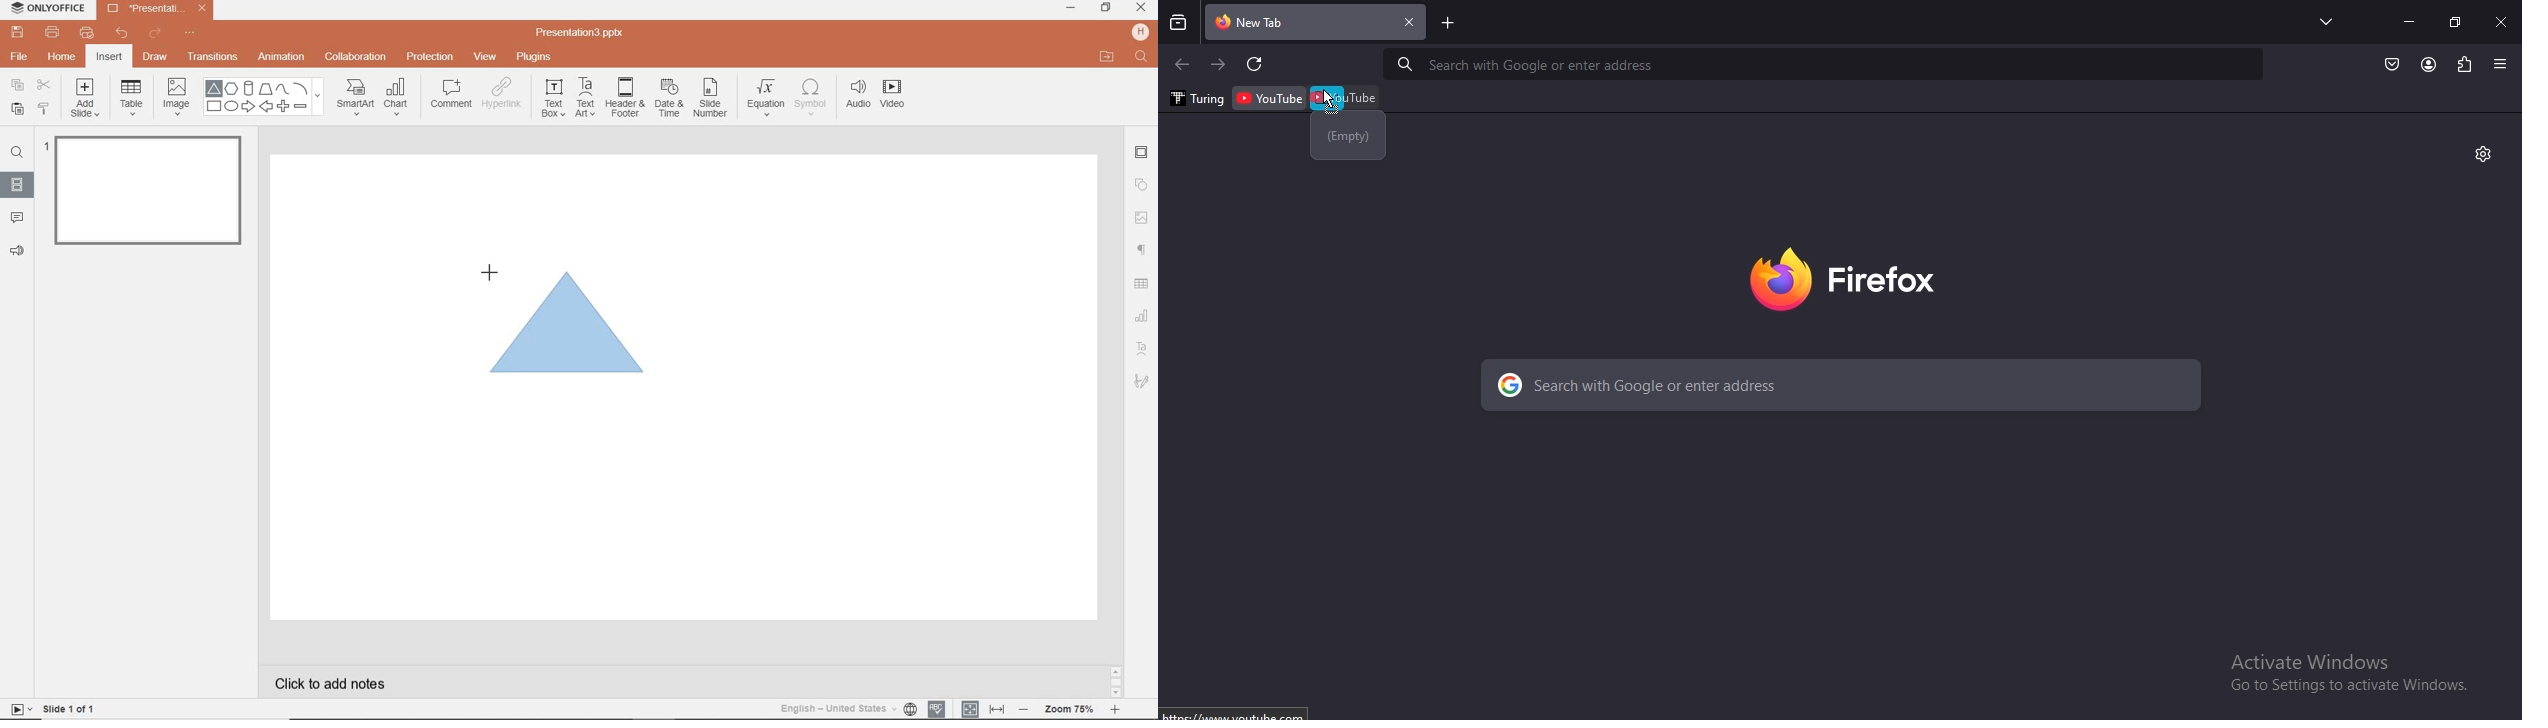 Image resolution: width=2548 pixels, height=728 pixels. Describe the element at coordinates (45, 84) in the screenshot. I see `CUT` at that location.